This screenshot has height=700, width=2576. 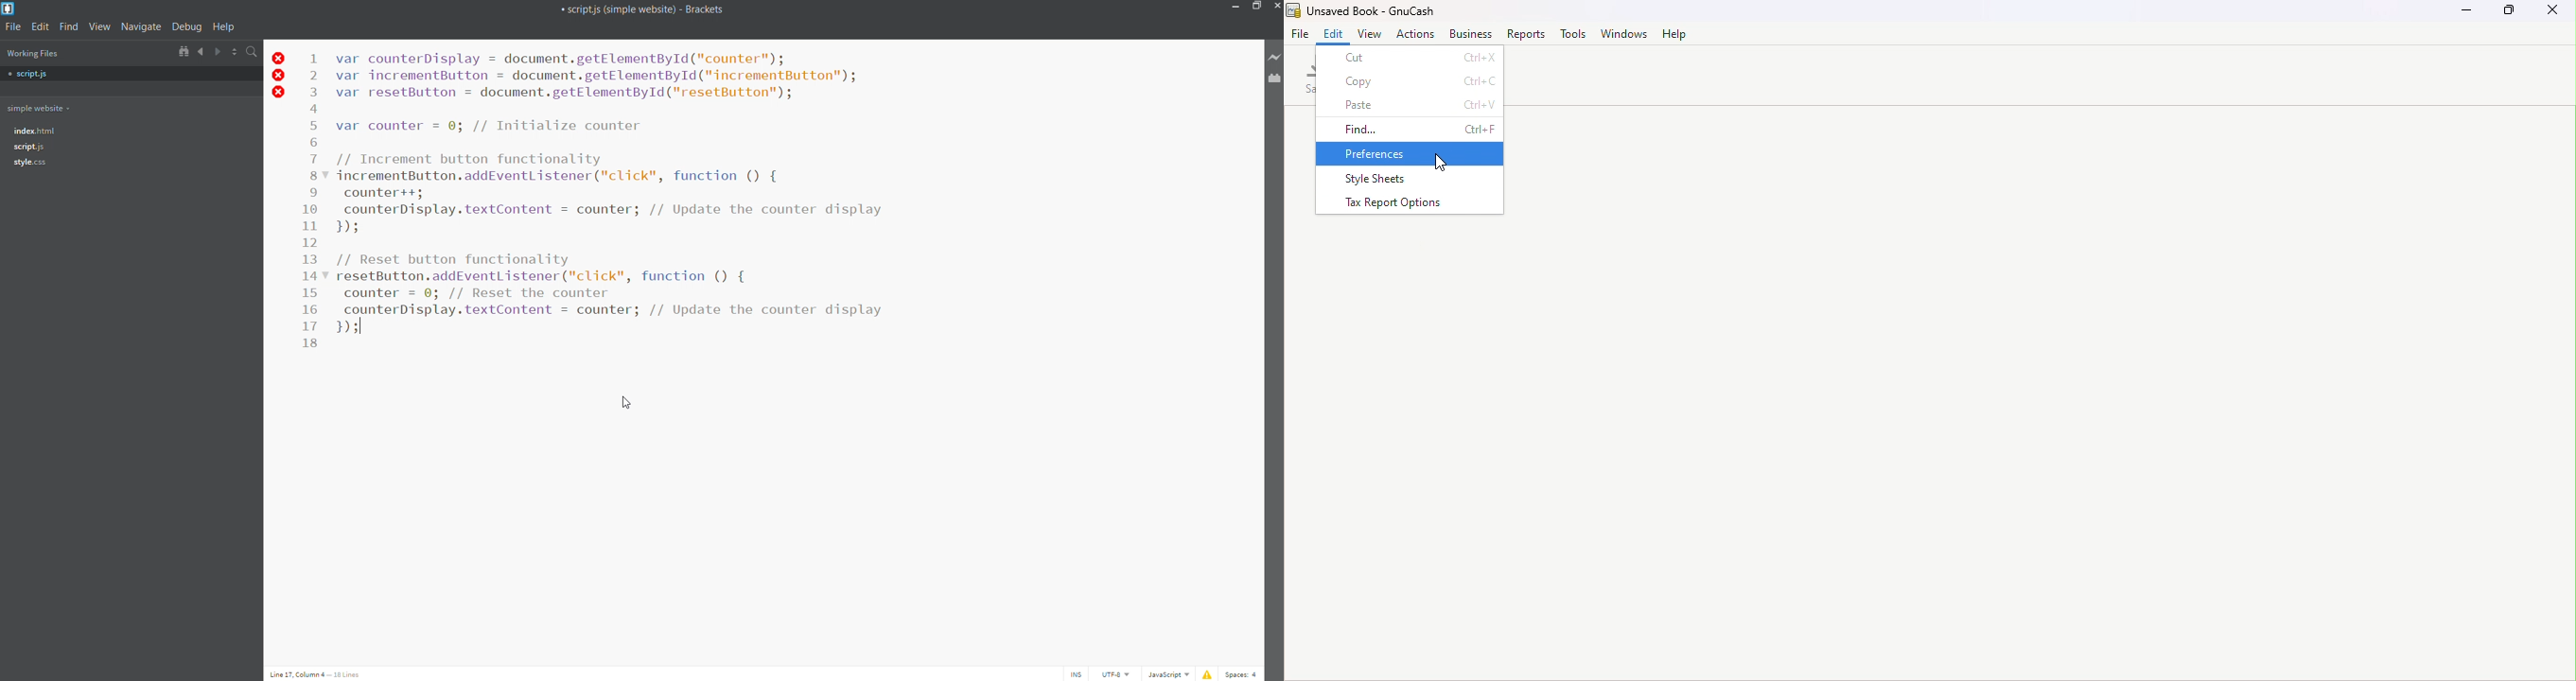 What do you see at coordinates (35, 130) in the screenshot?
I see `file tree- index.html` at bounding box center [35, 130].